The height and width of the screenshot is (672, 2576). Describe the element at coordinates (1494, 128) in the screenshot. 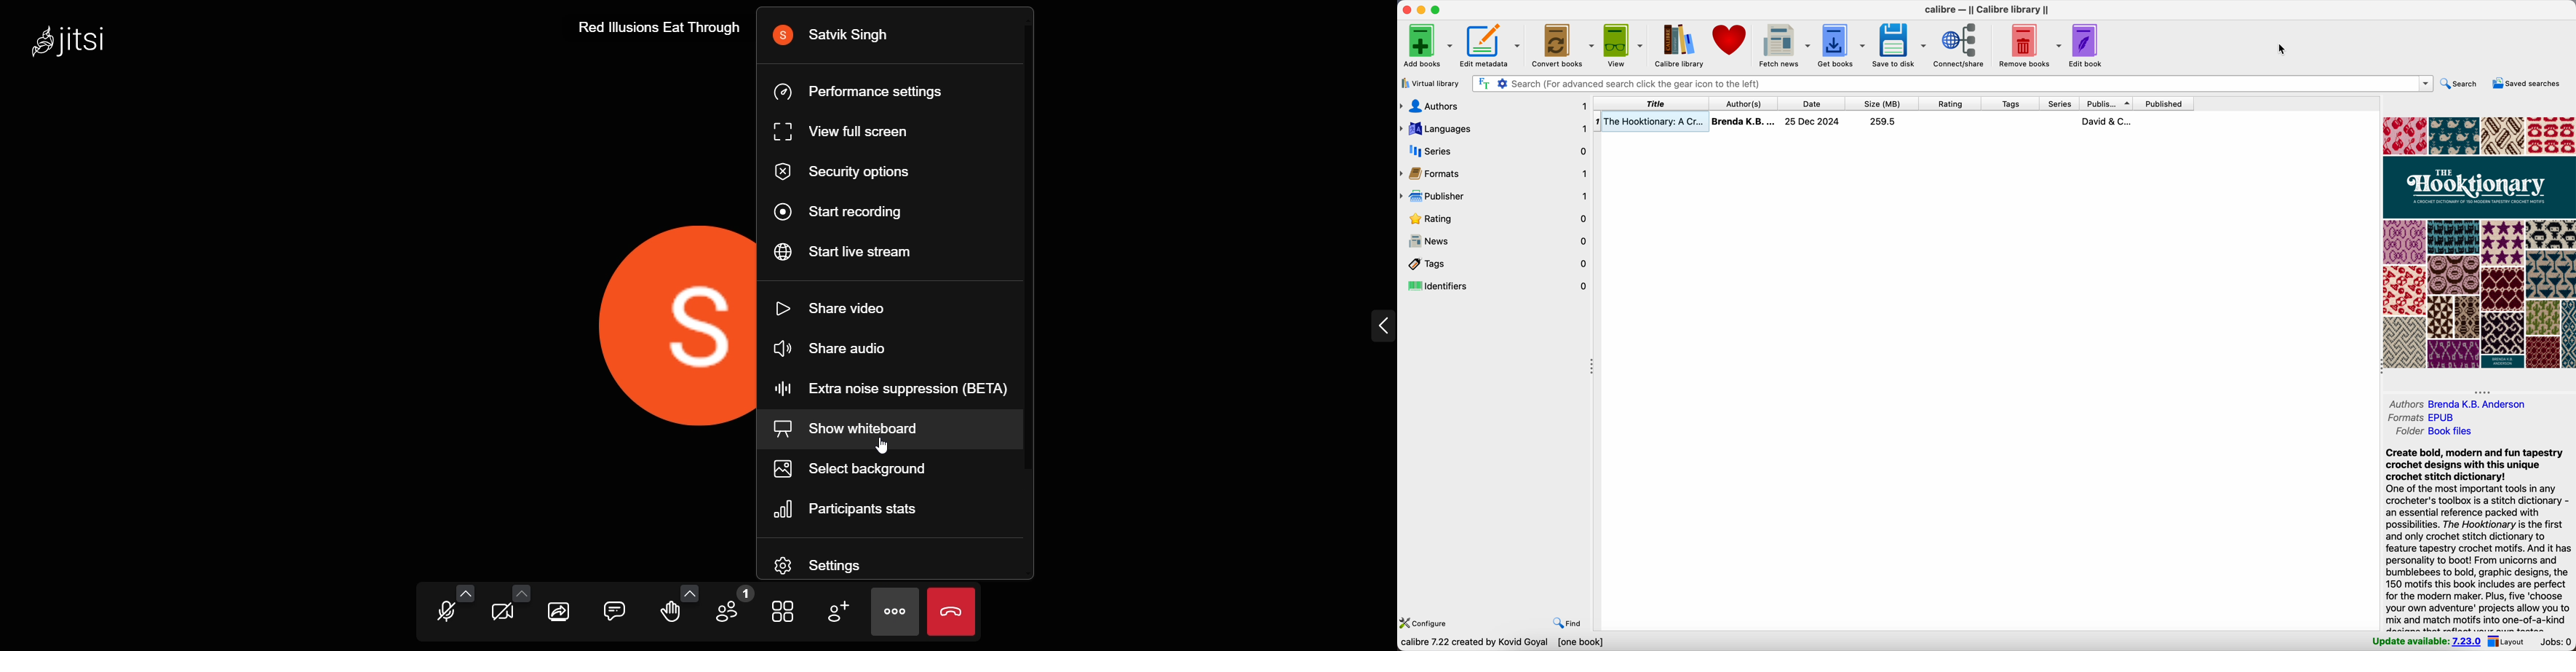

I see `languages` at that location.